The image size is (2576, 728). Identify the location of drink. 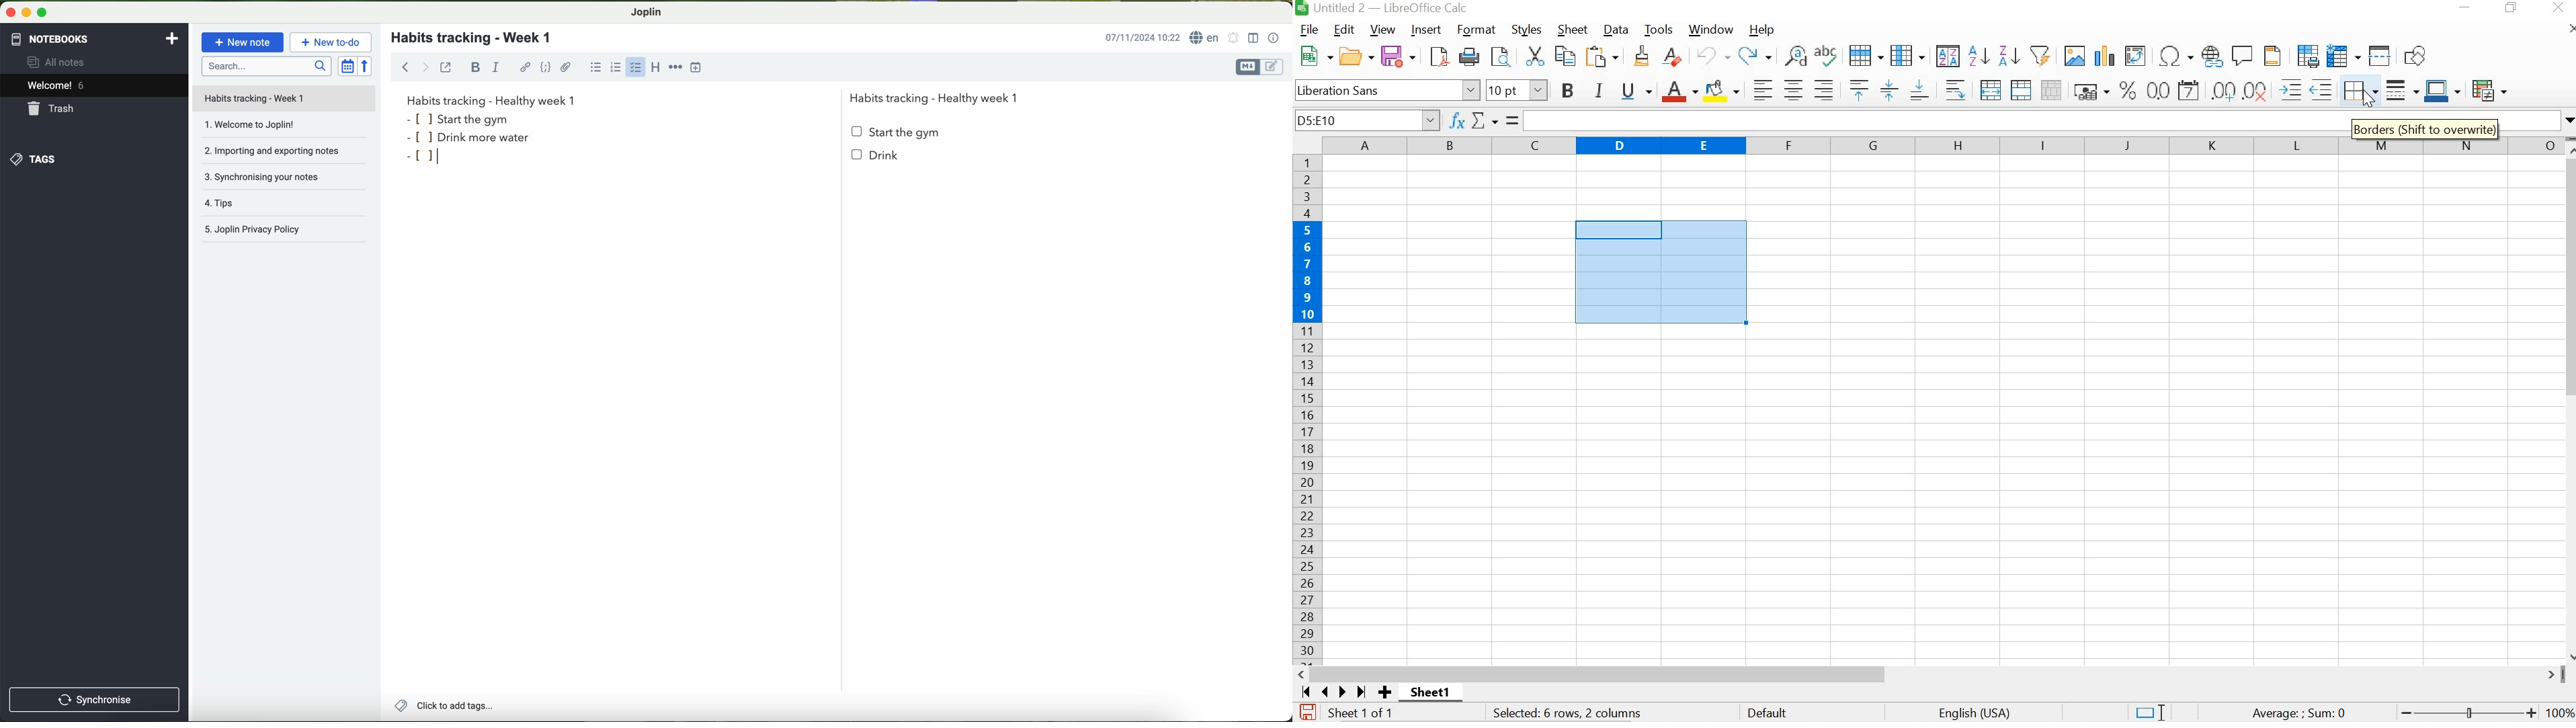
(879, 161).